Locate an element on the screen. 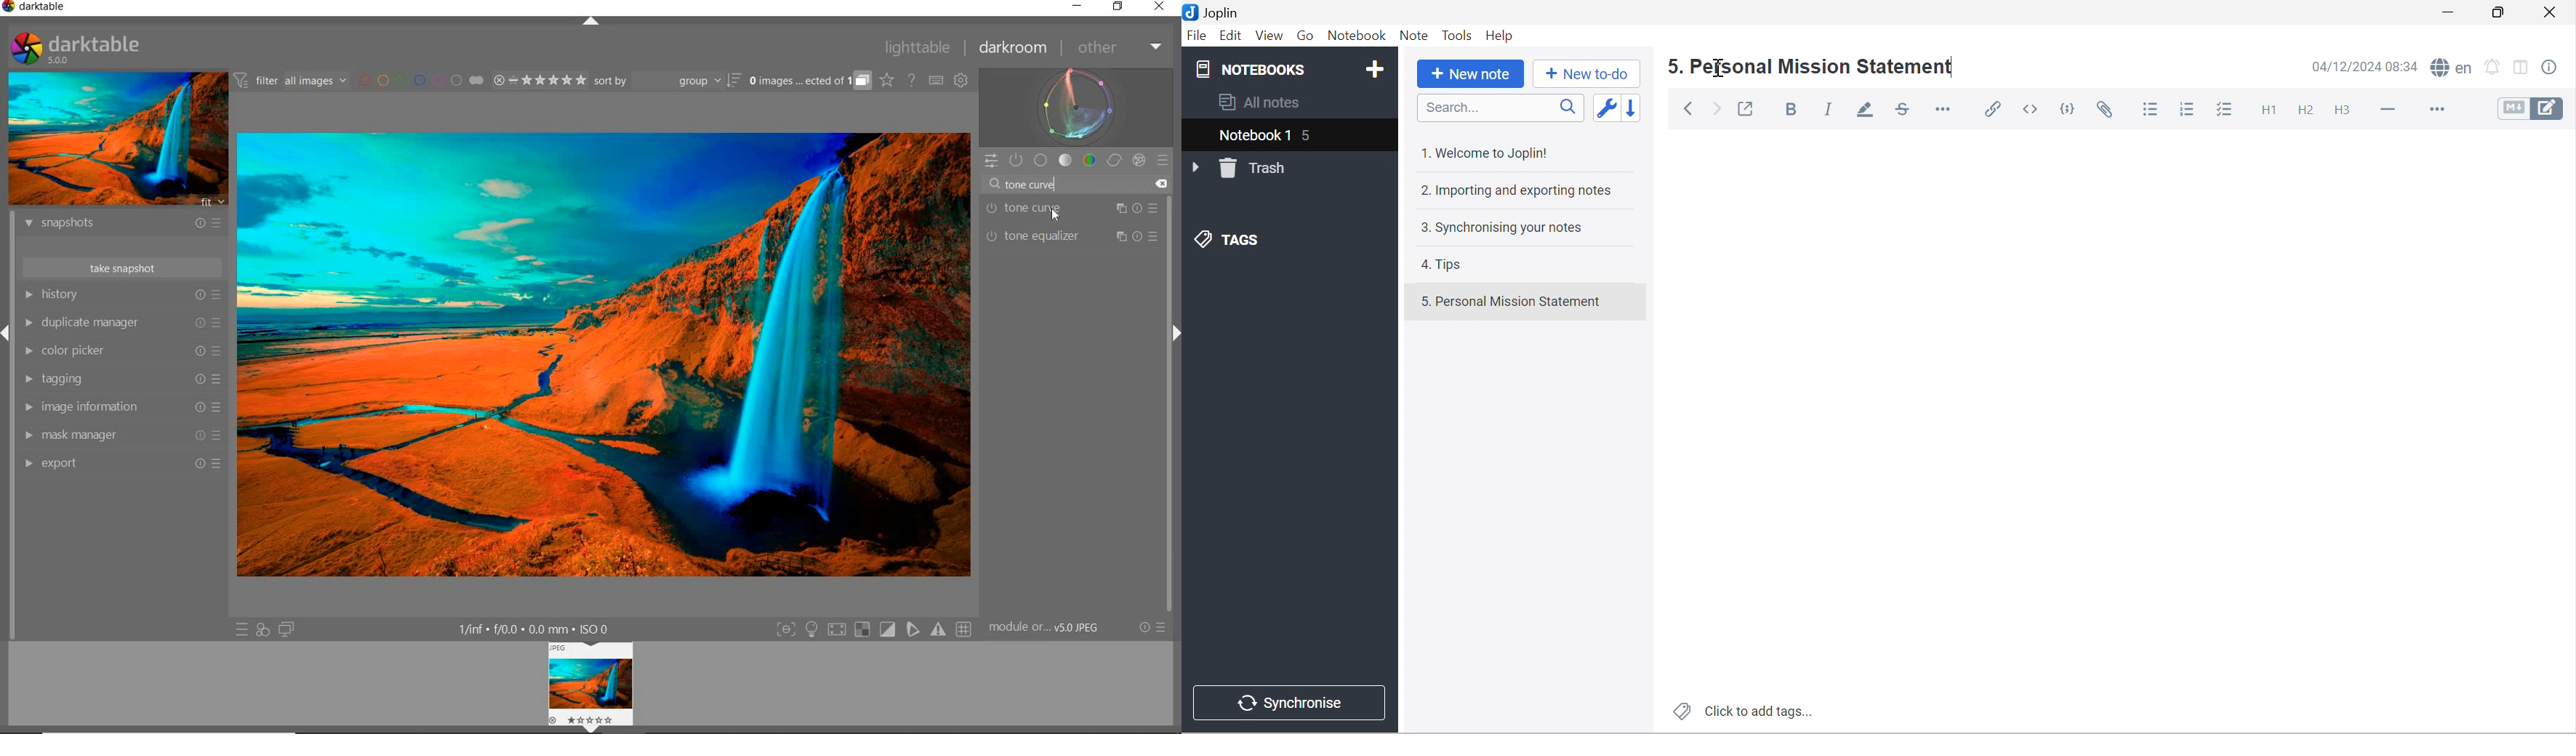 Image resolution: width=2576 pixels, height=756 pixels. Minimize is located at coordinates (2446, 14).